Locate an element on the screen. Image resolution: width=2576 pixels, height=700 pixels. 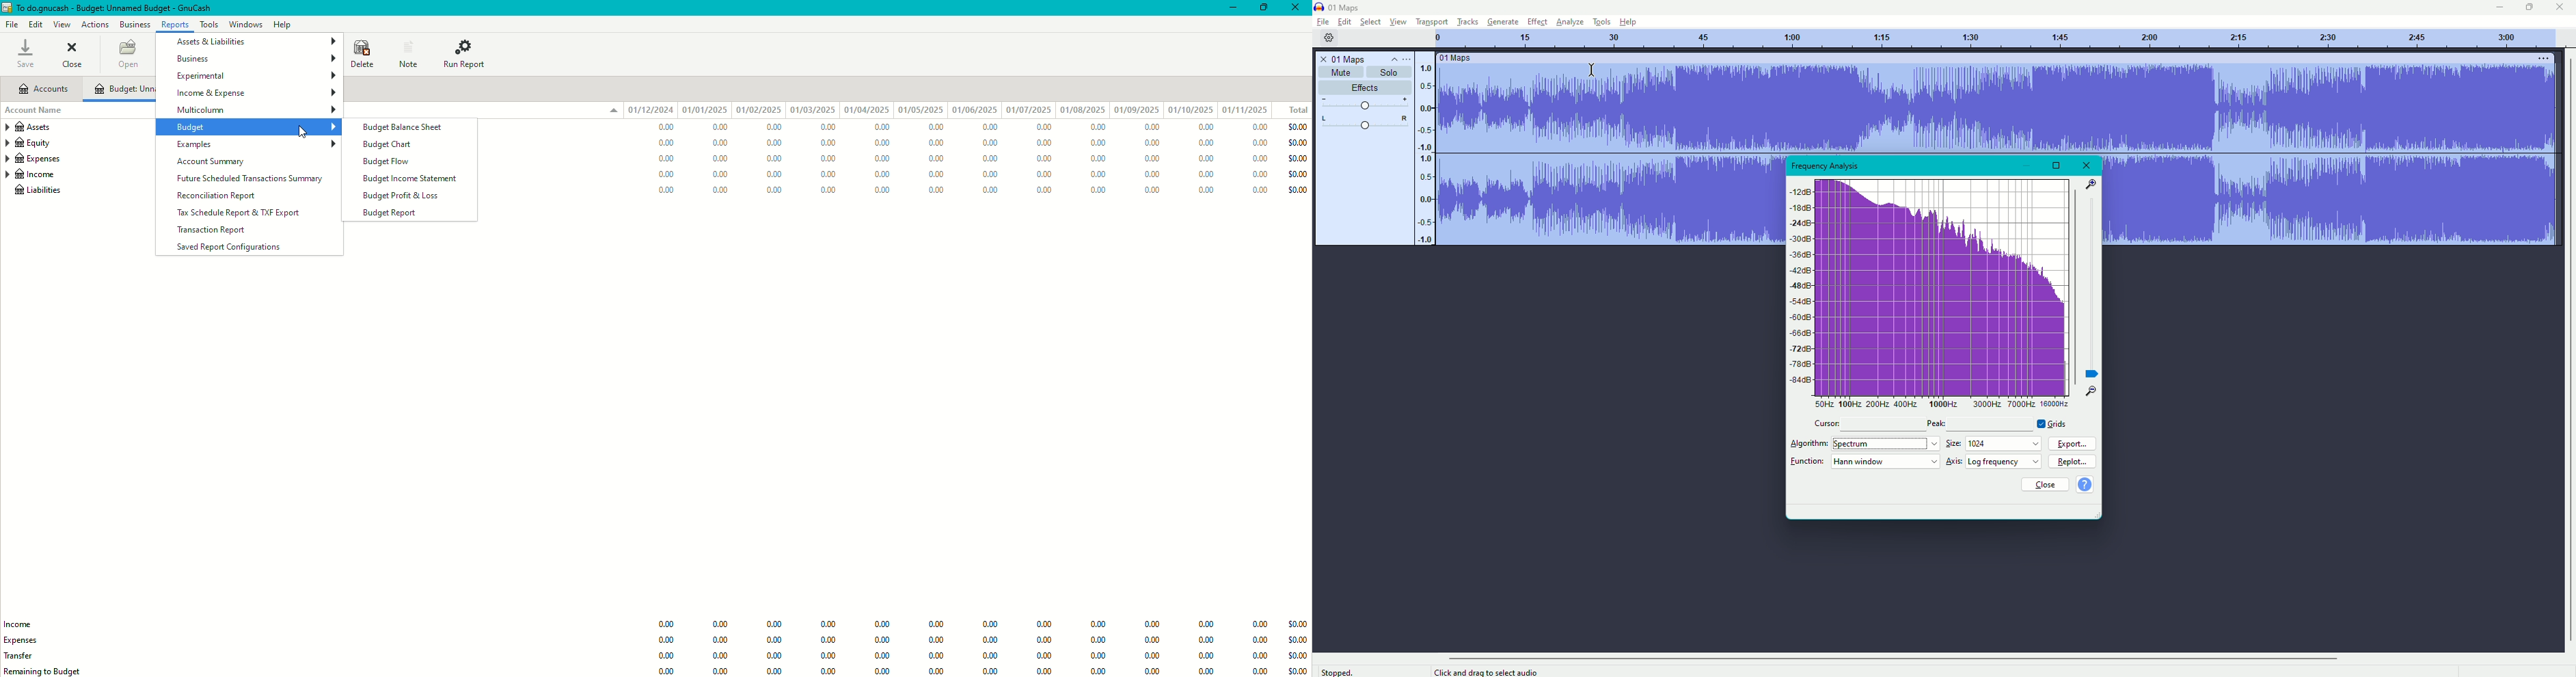
Income is located at coordinates (25, 623).